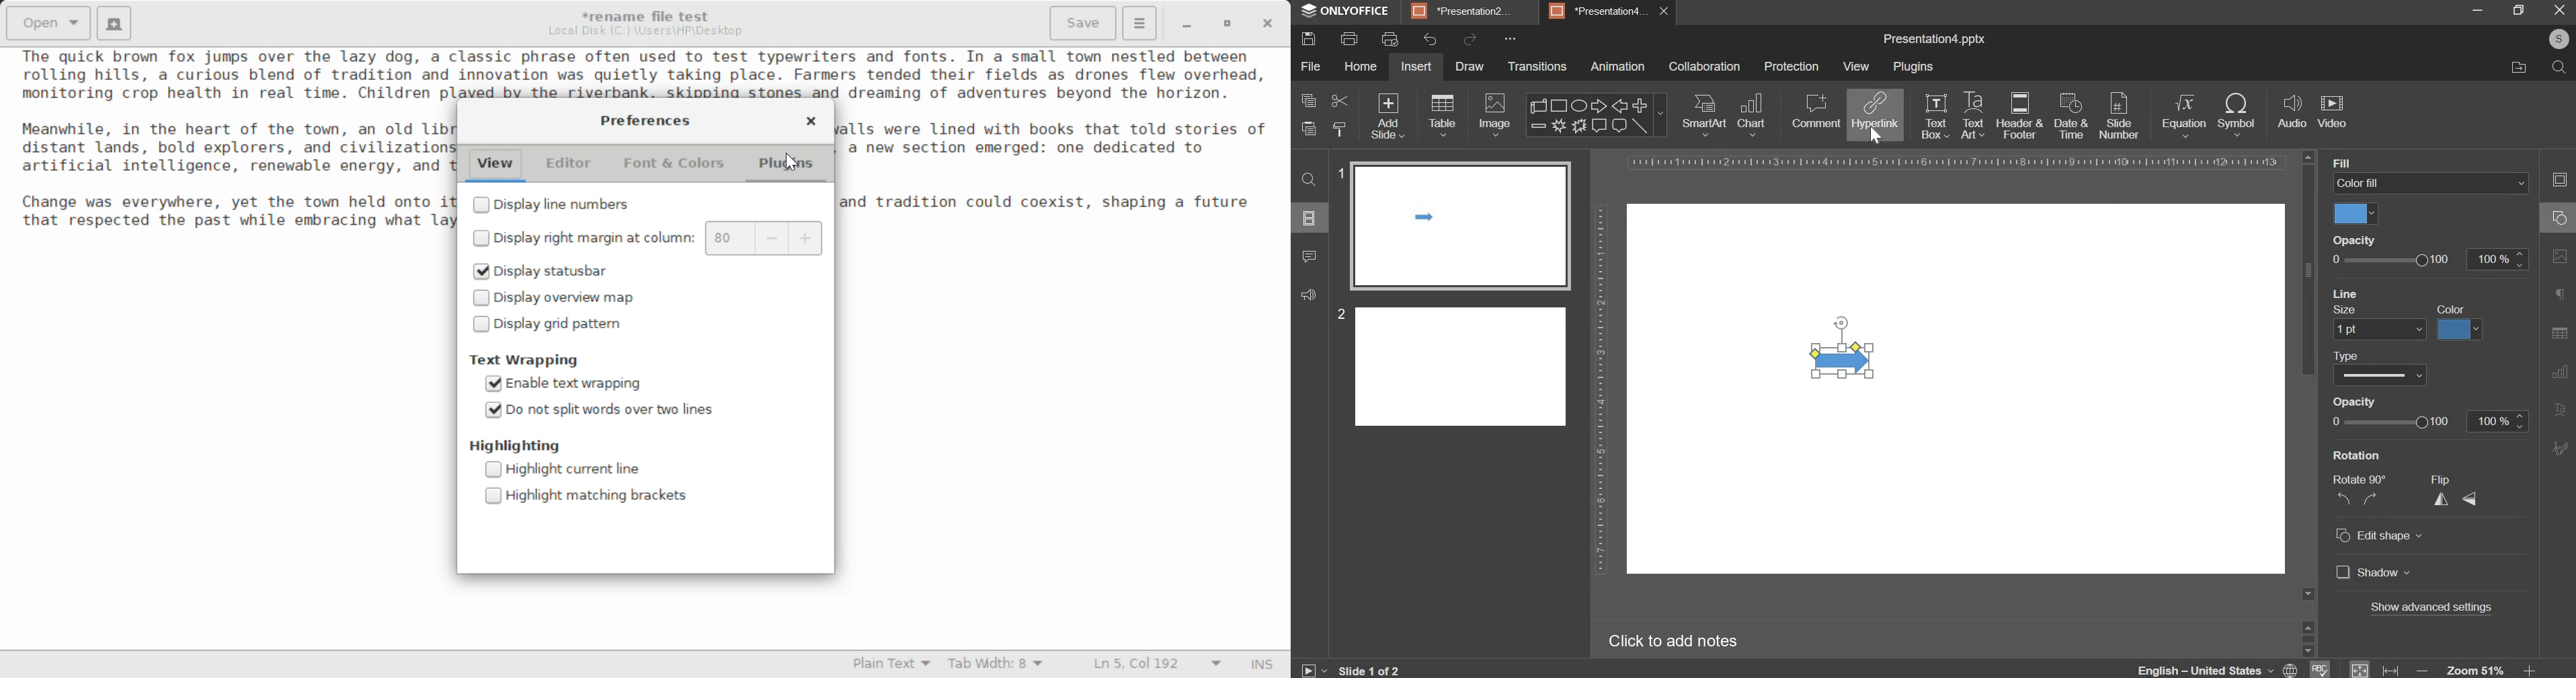 The width and height of the screenshot is (2576, 700). I want to click on Display statusbar, so click(539, 269).